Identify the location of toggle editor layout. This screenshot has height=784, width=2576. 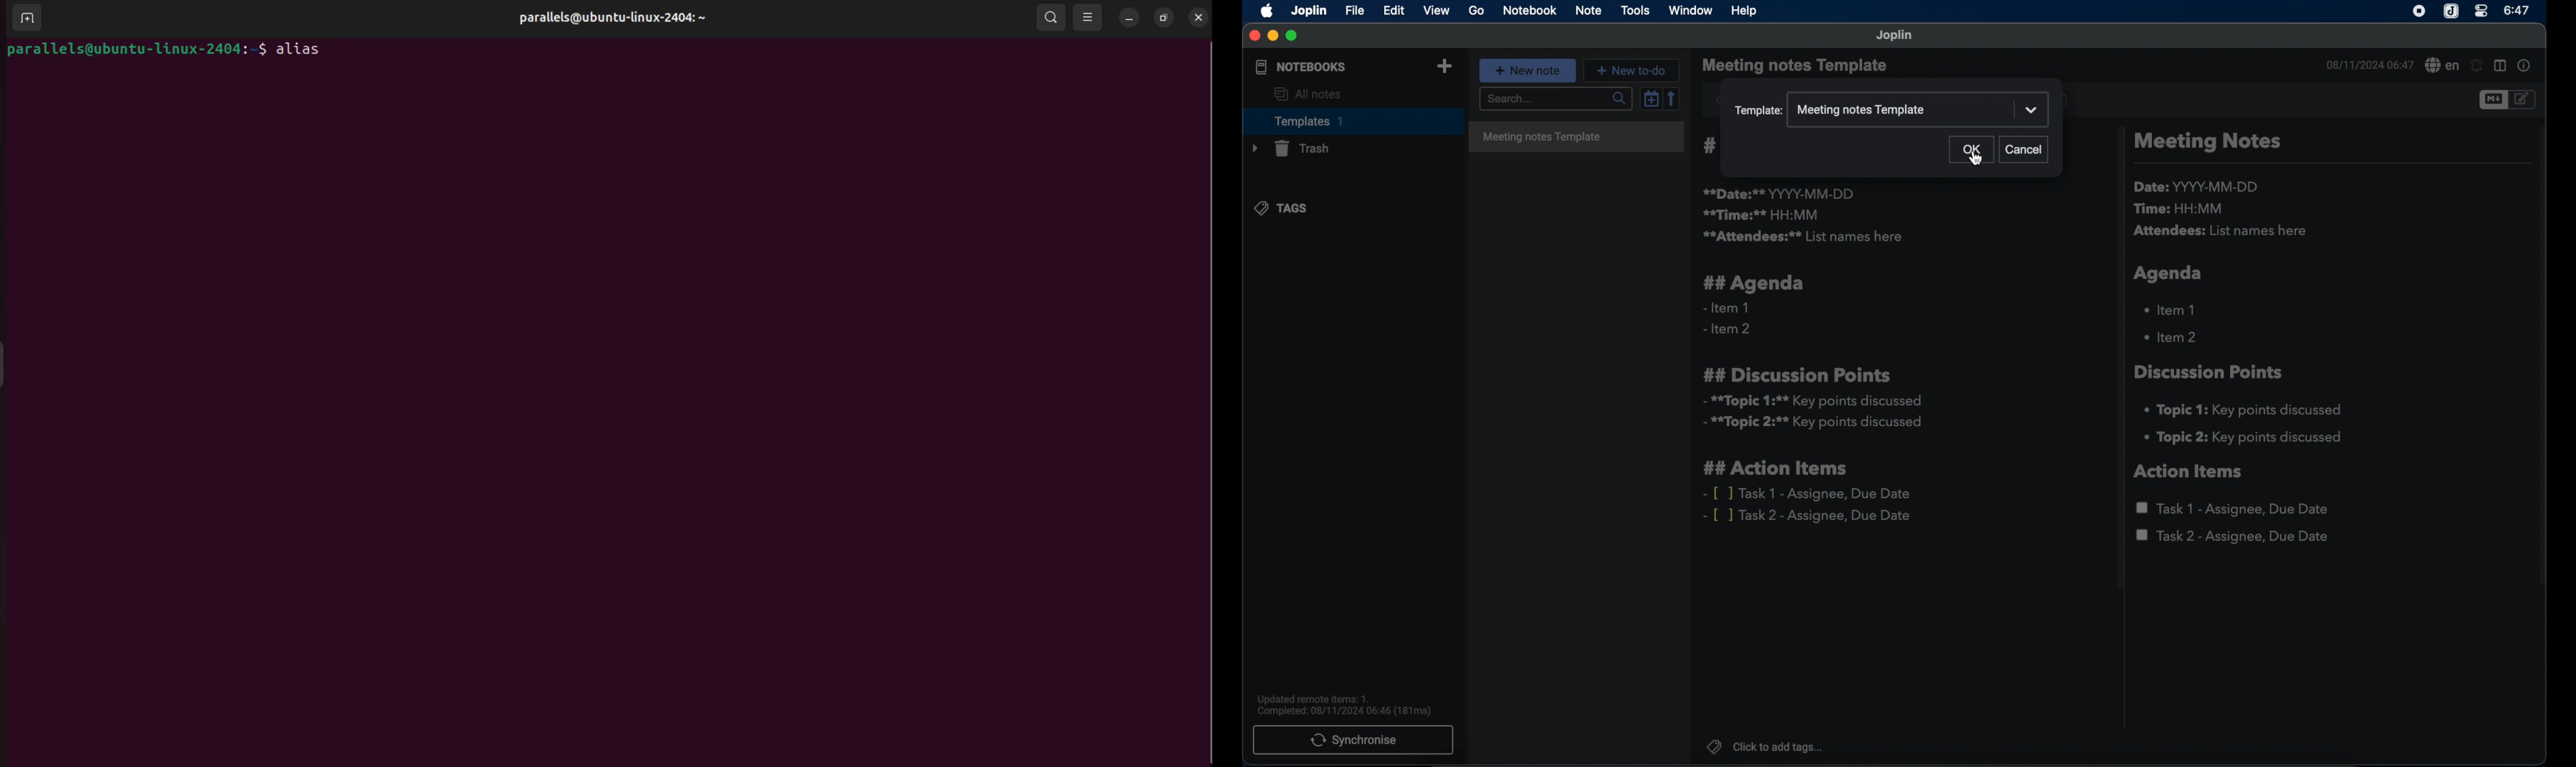
(2500, 66).